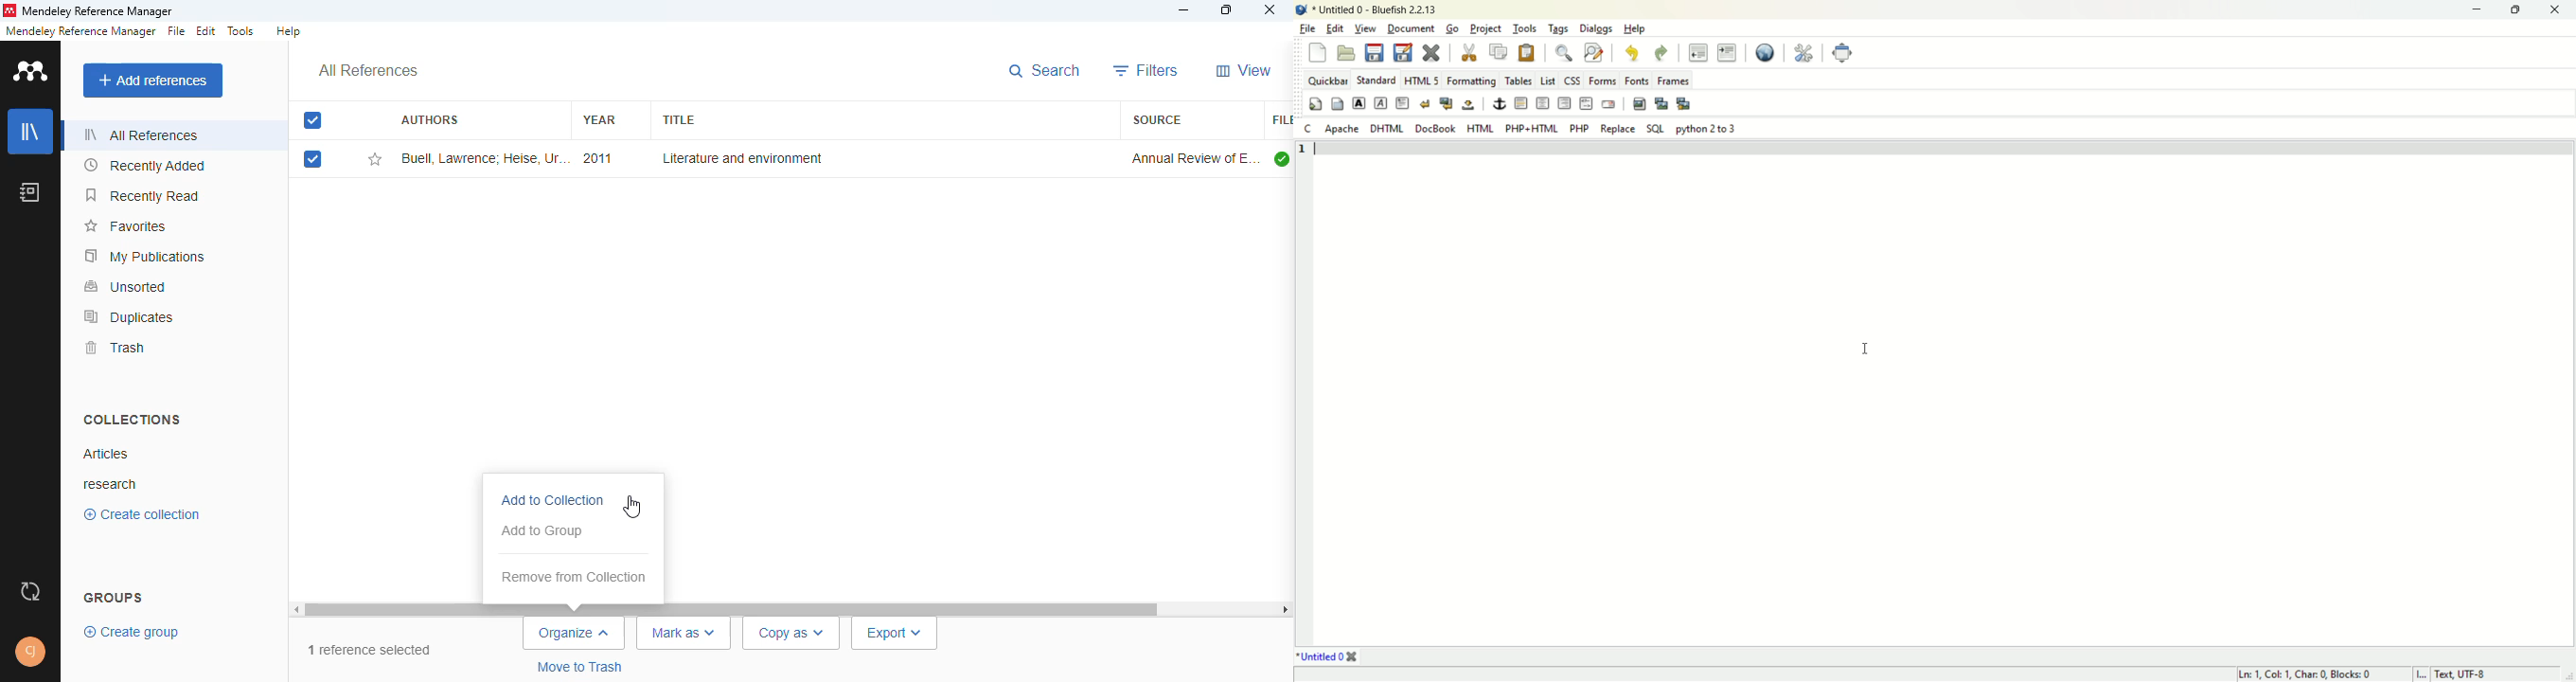 This screenshot has height=700, width=2576. What do you see at coordinates (1675, 82) in the screenshot?
I see `frames` at bounding box center [1675, 82].